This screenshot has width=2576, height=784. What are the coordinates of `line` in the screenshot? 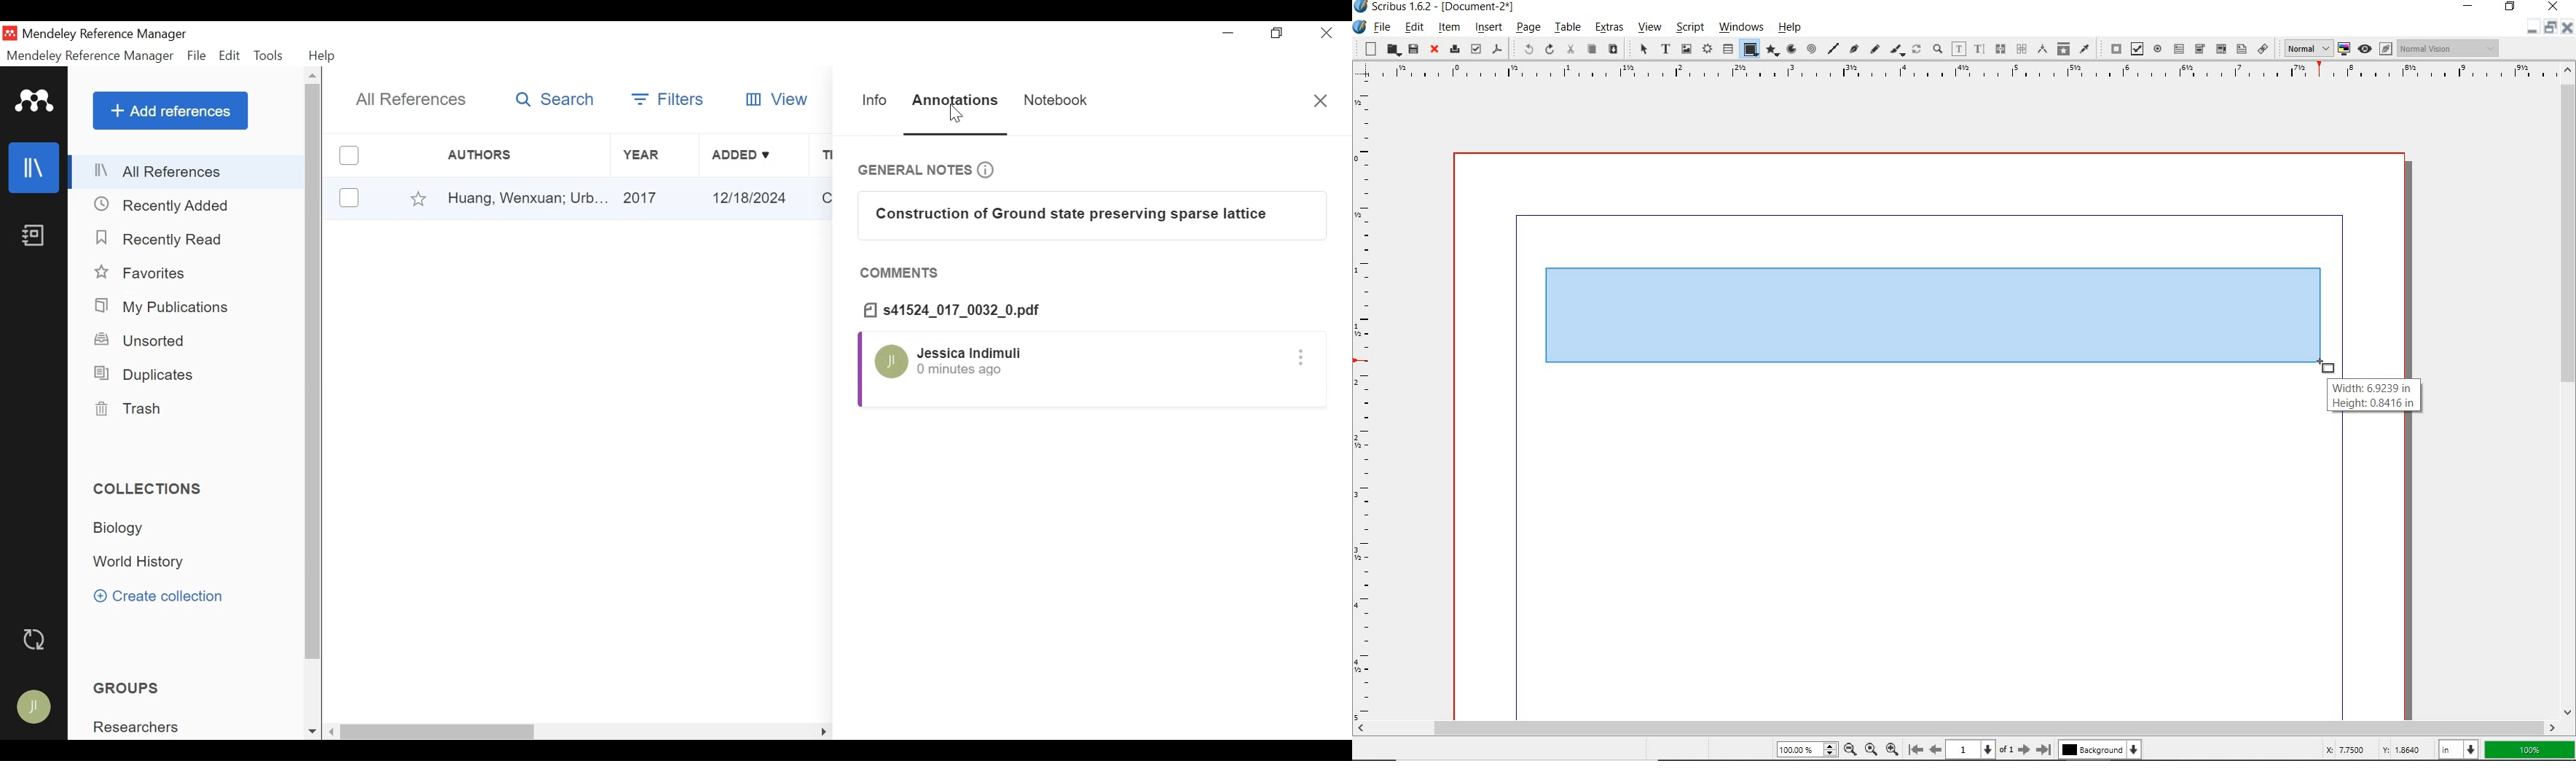 It's located at (1834, 48).